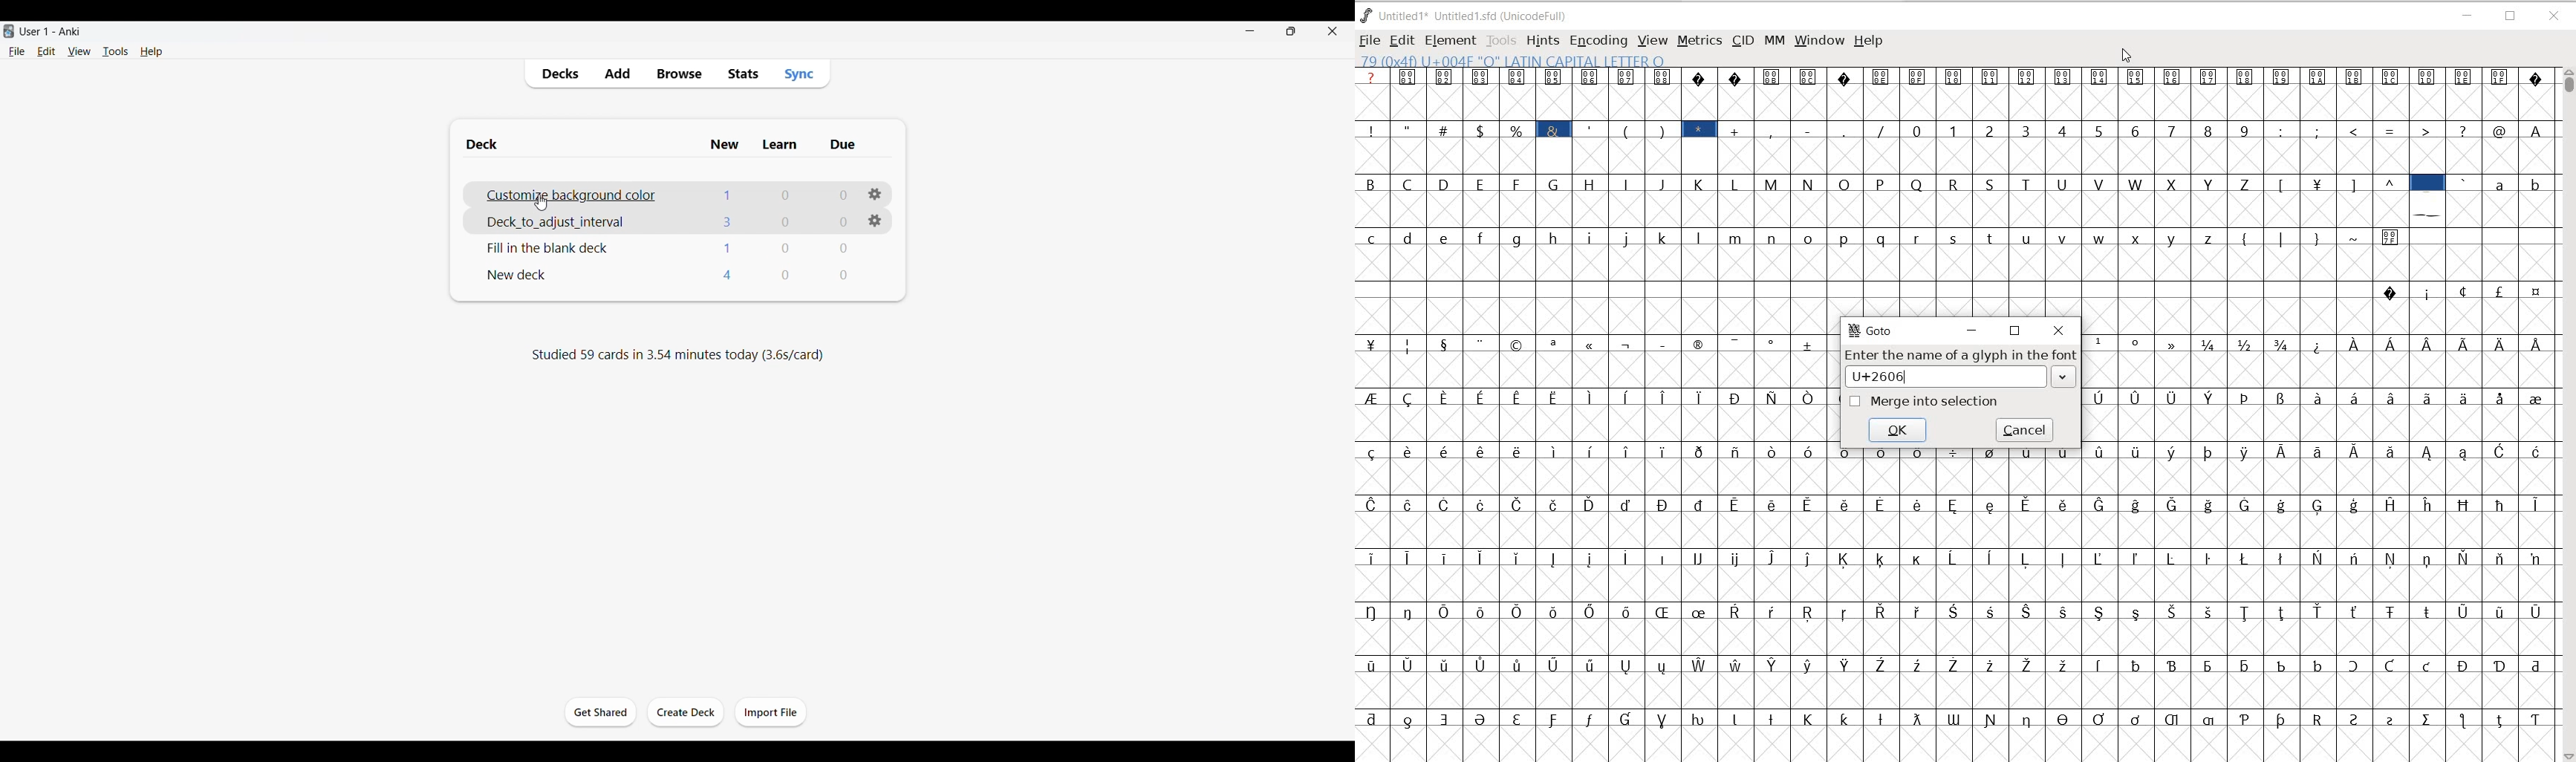 The width and height of the screenshot is (2576, 784). I want to click on close, so click(2061, 331).